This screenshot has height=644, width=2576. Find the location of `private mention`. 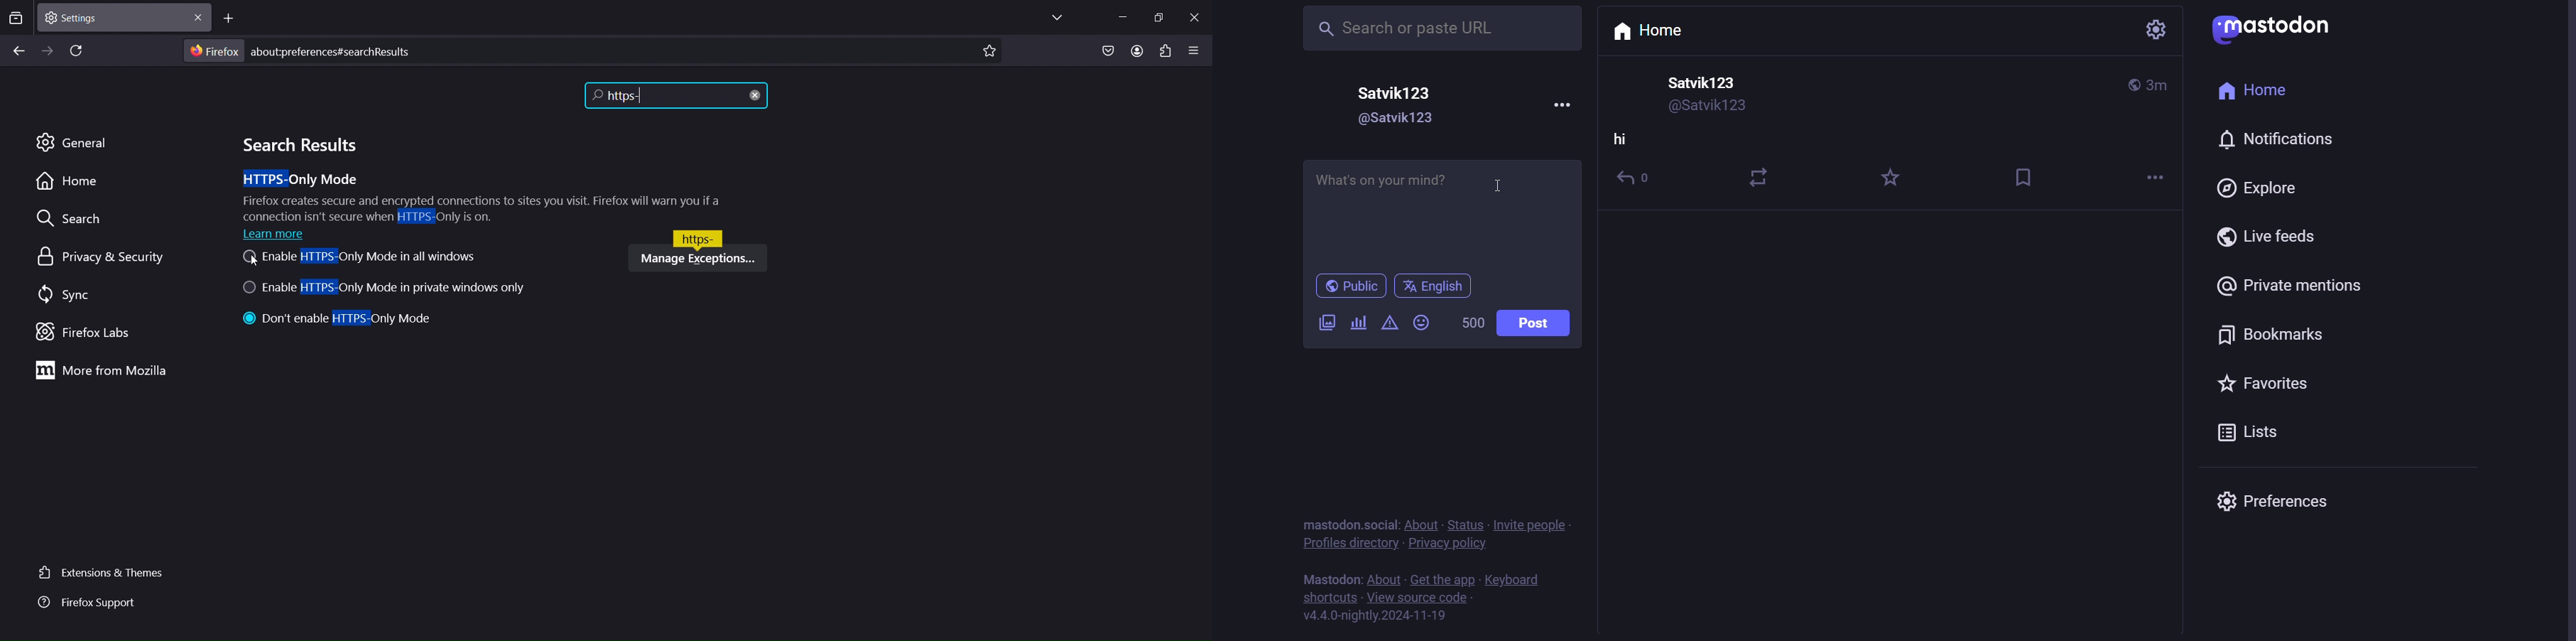

private mention is located at coordinates (2288, 288).